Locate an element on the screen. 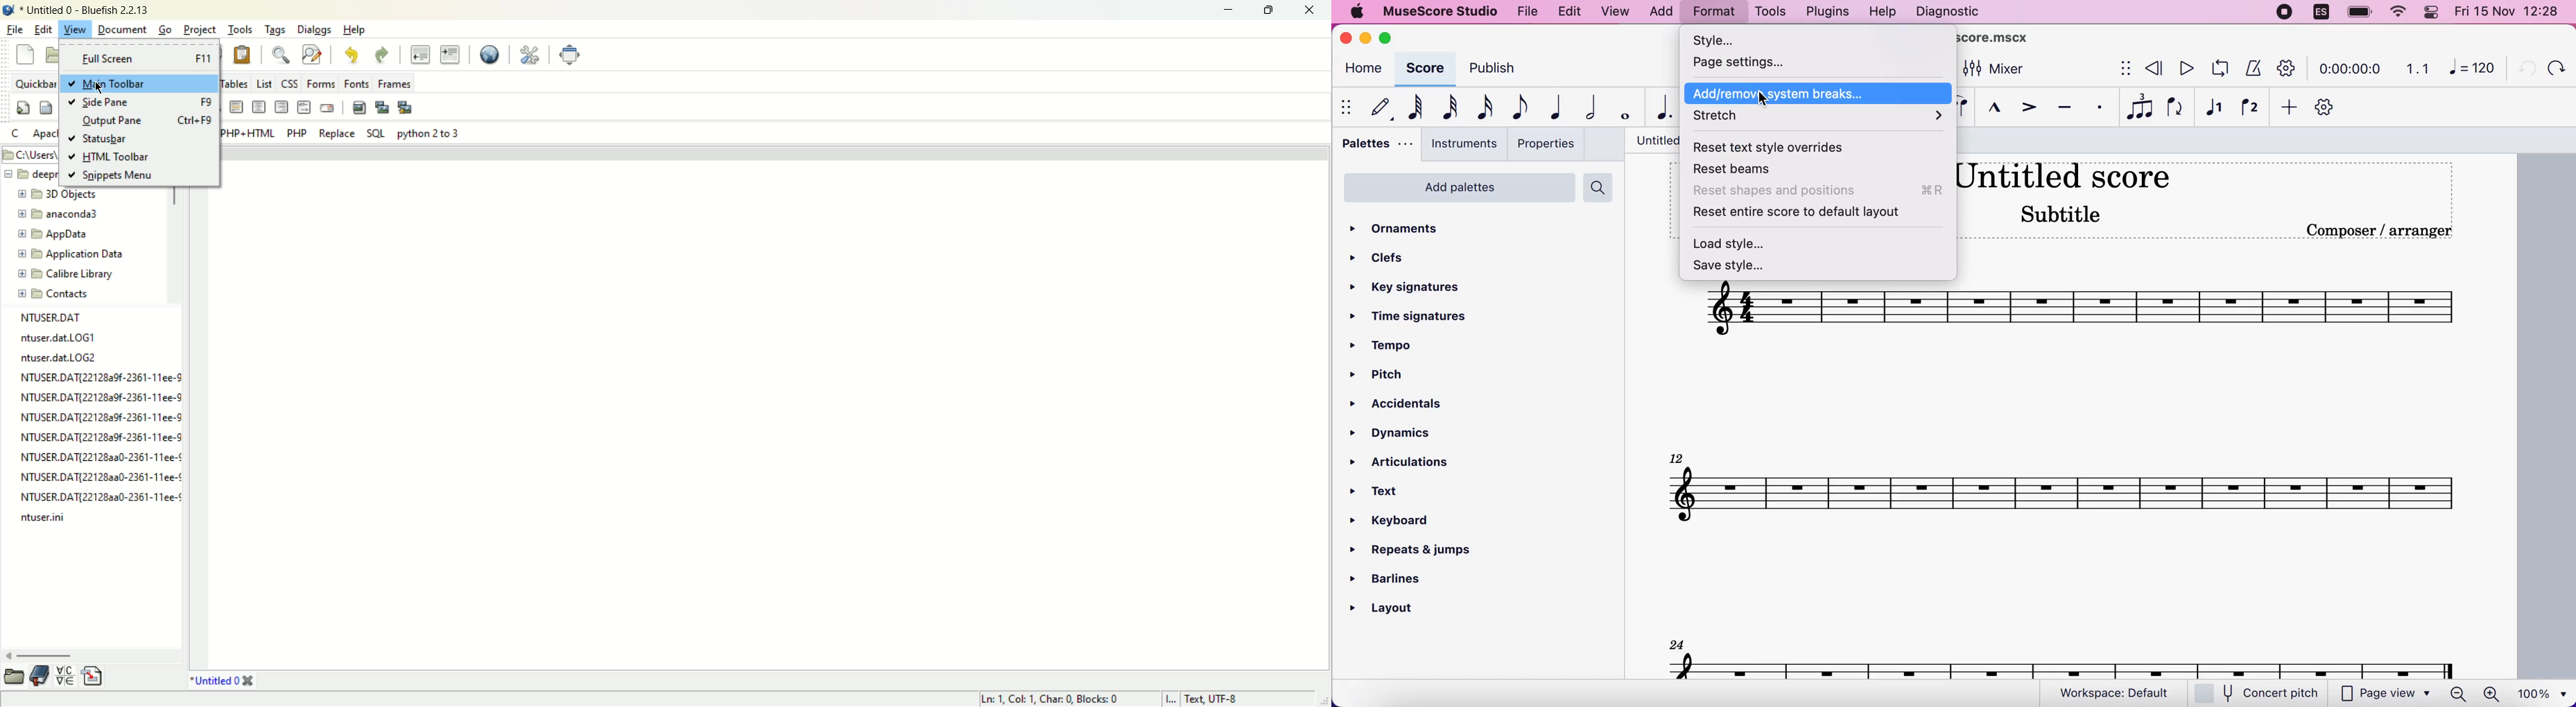  view is located at coordinates (1616, 13).